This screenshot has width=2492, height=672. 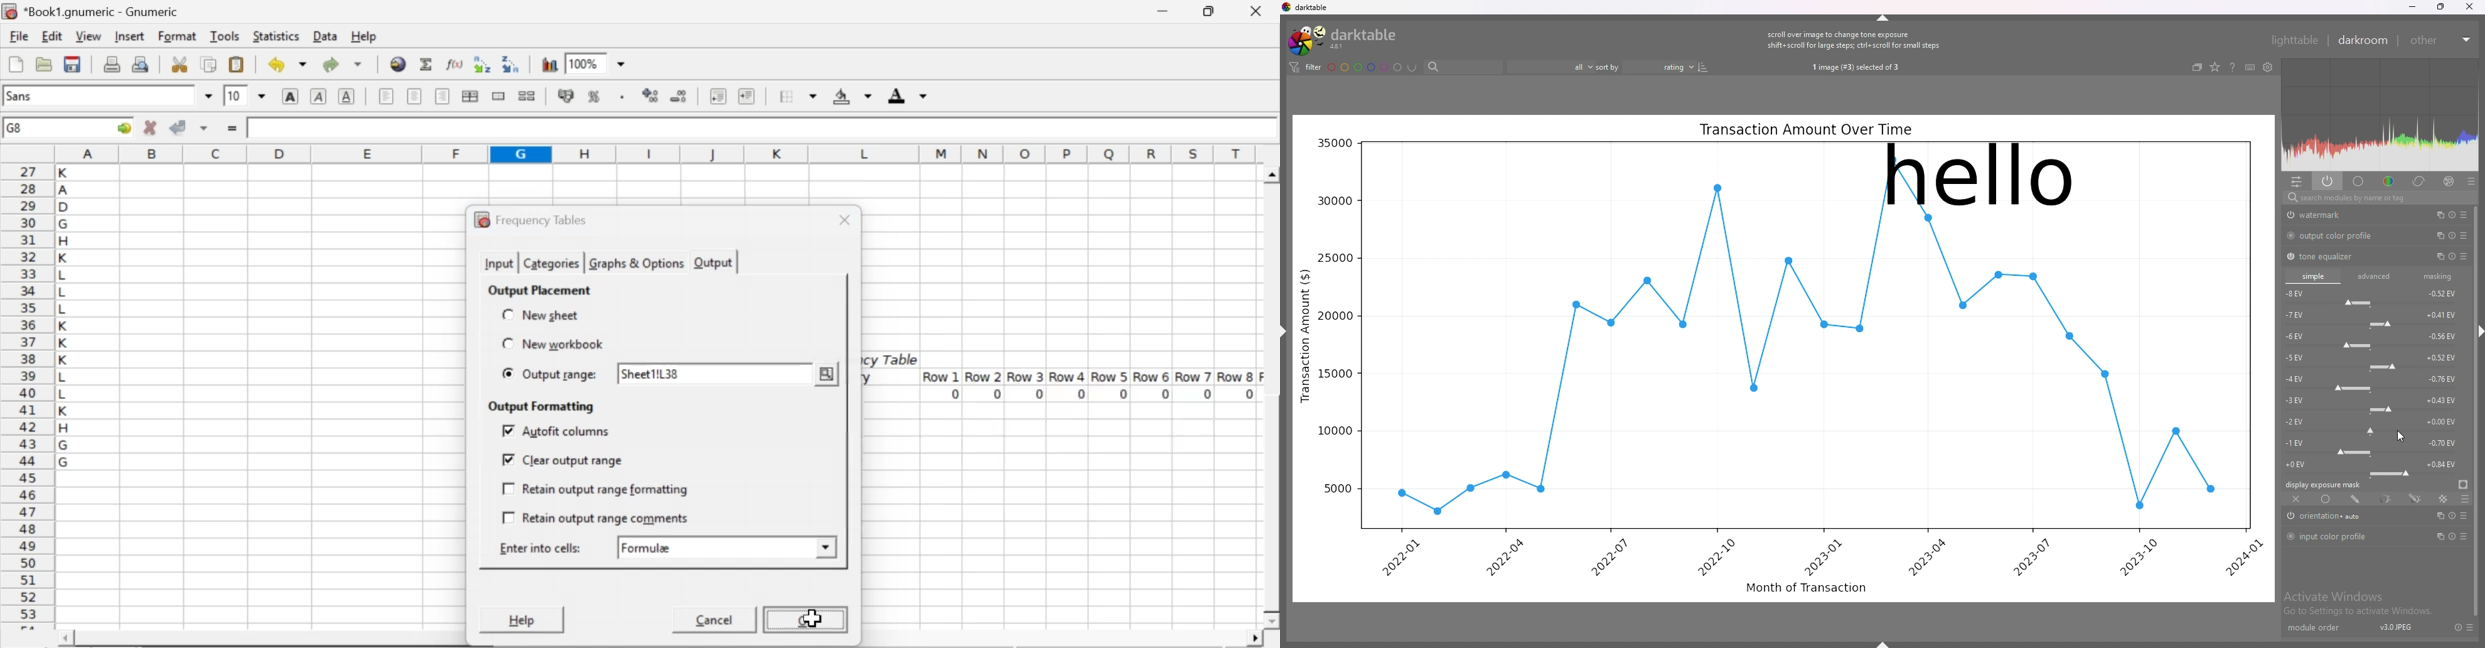 I want to click on print, so click(x=112, y=63).